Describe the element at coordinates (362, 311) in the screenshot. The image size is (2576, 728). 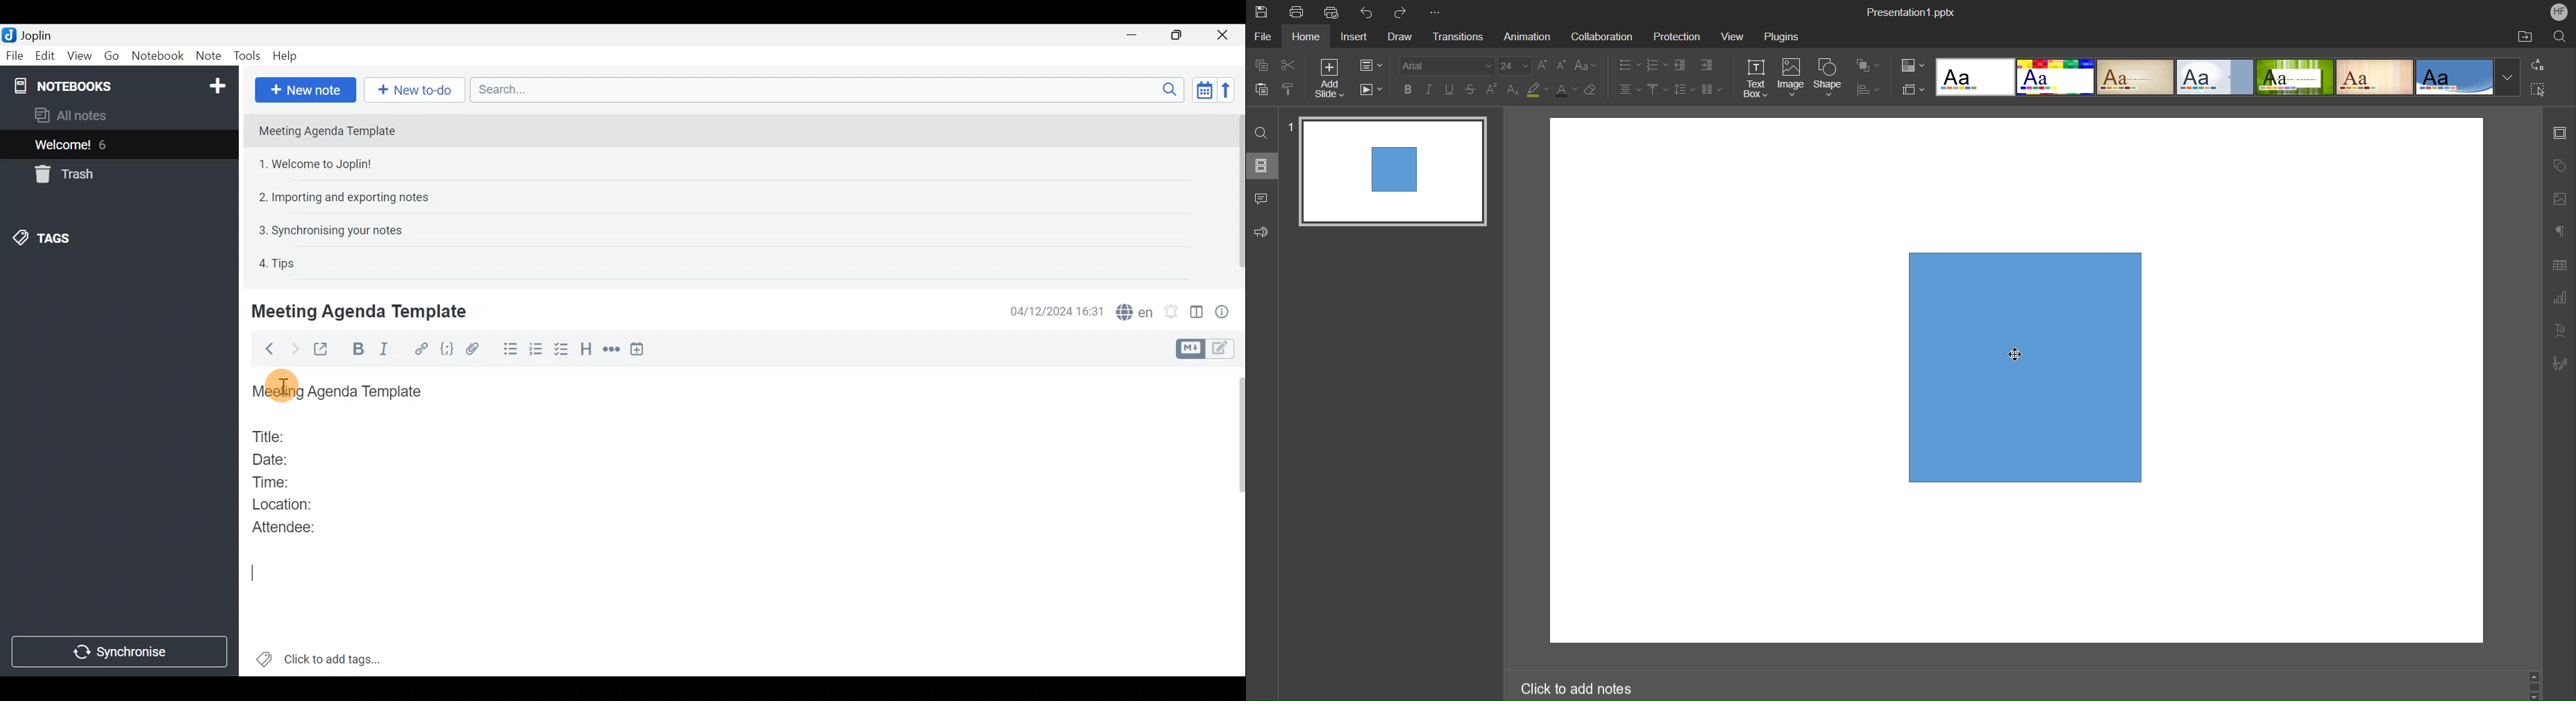
I see `Meeting Agenda Template` at that location.